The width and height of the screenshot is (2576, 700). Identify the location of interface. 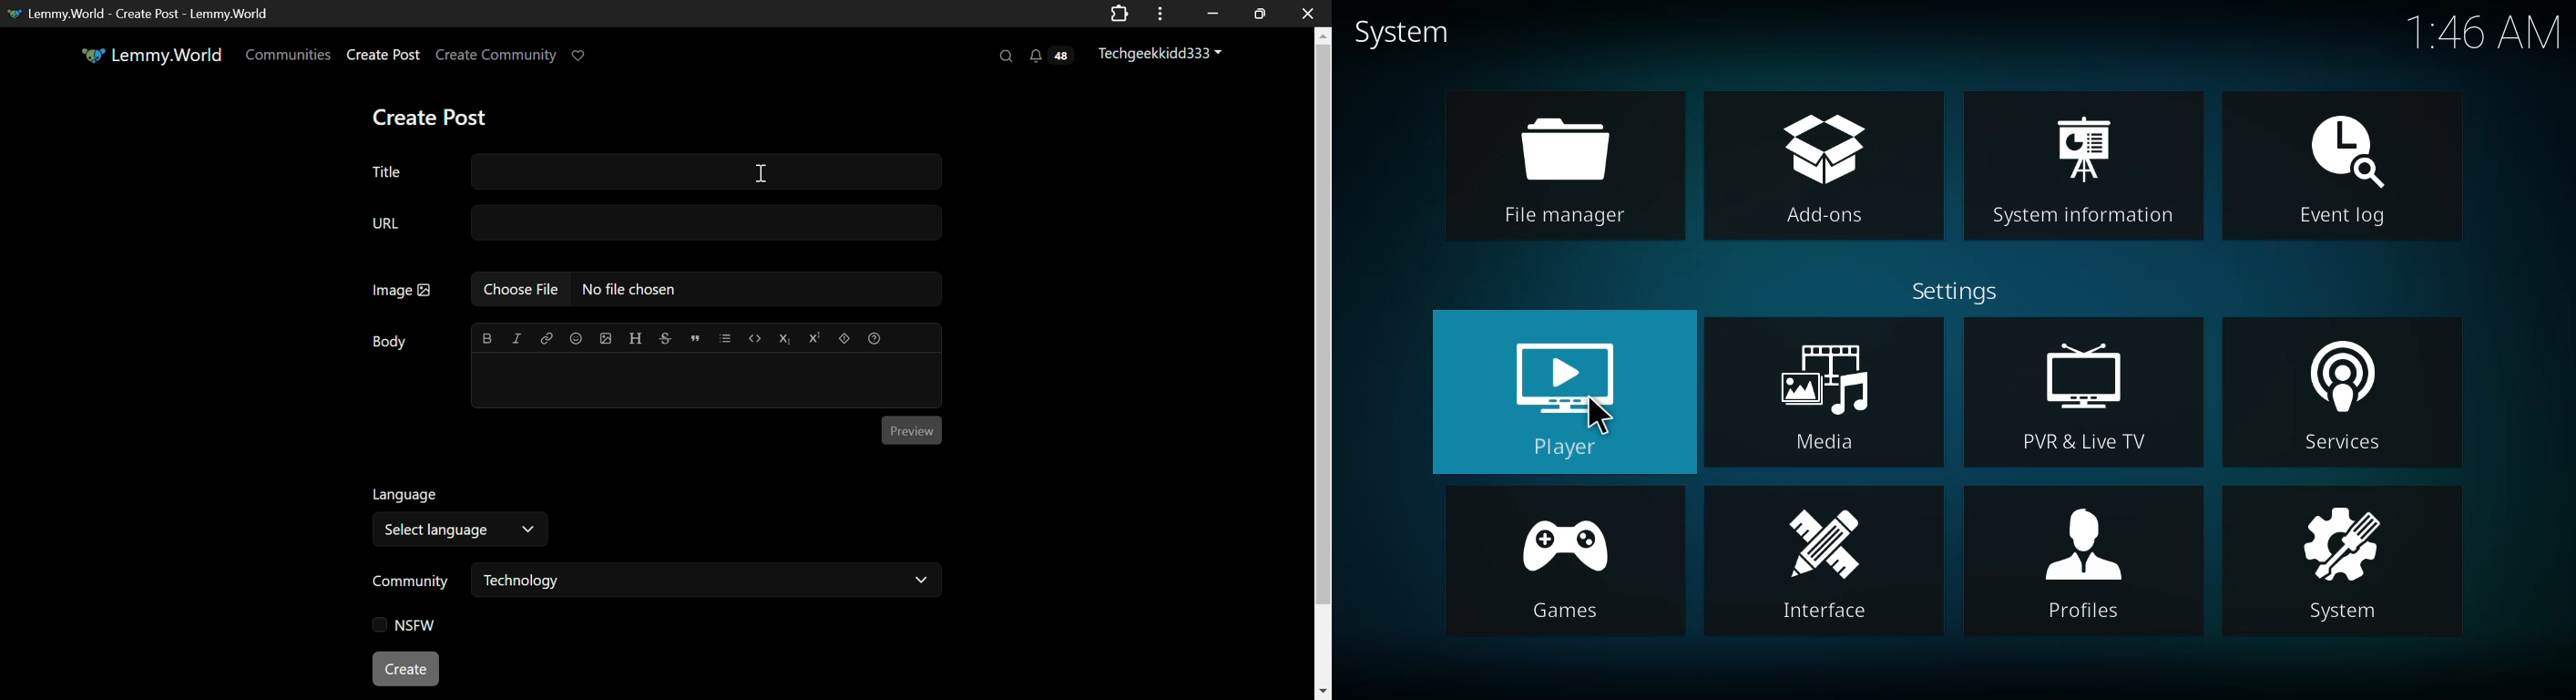
(1825, 565).